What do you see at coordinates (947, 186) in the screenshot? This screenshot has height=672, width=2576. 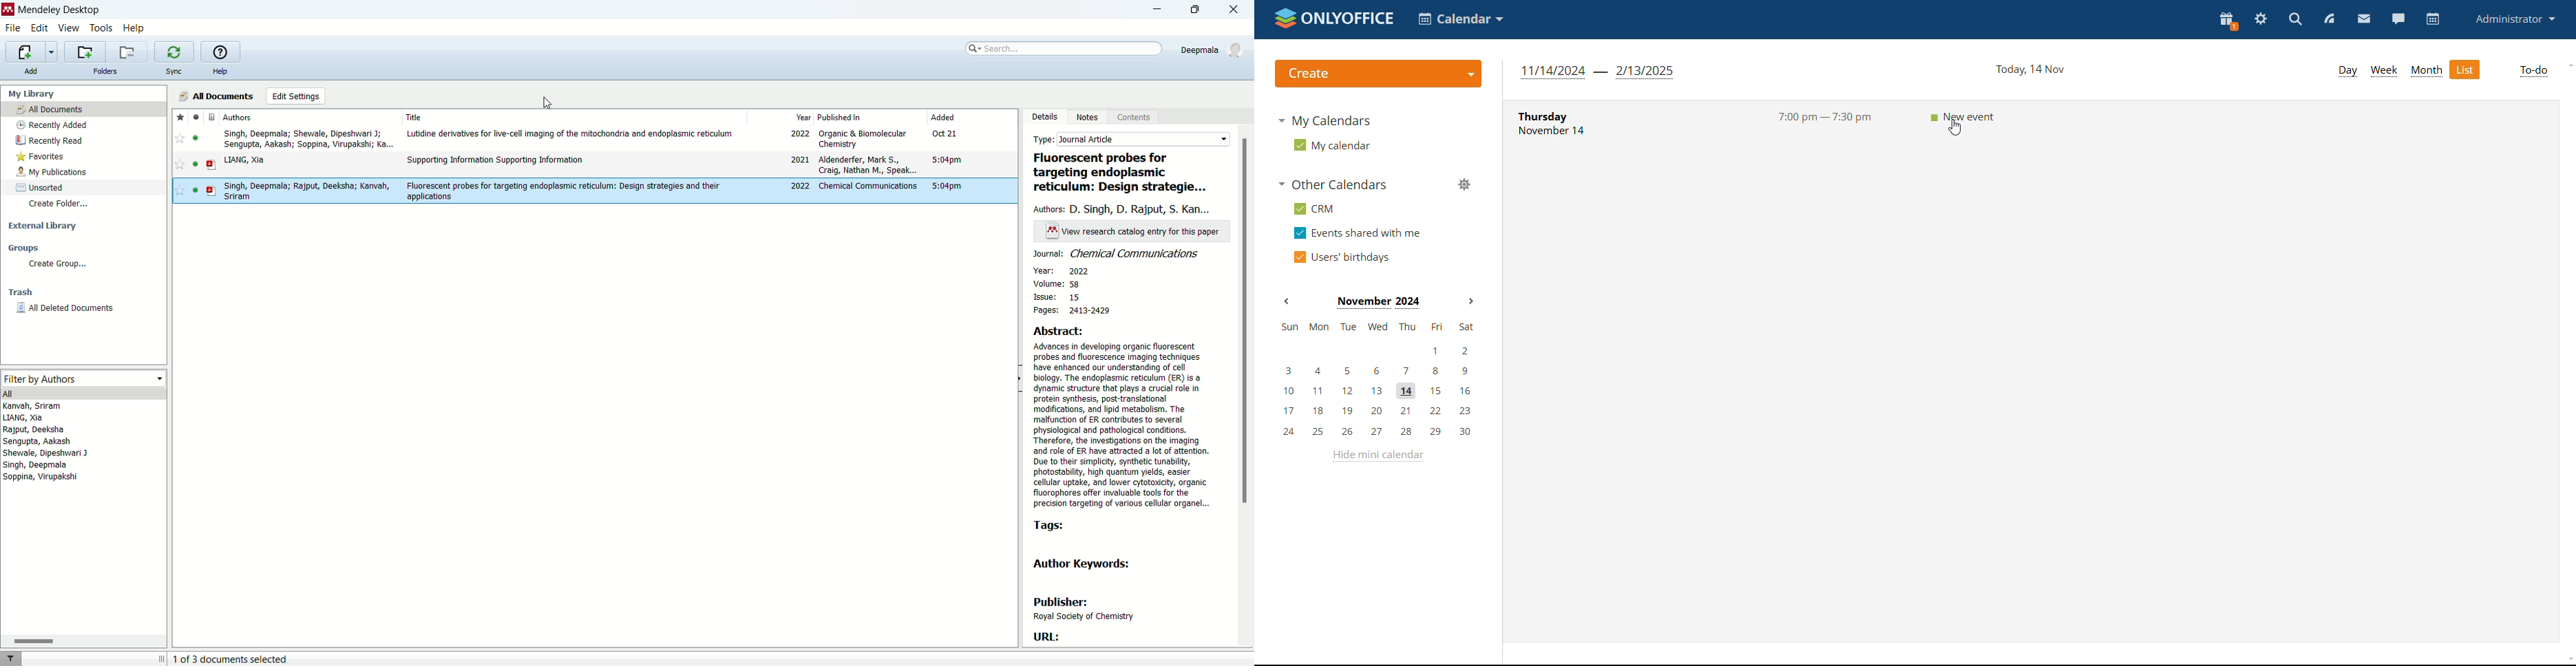 I see `5:04pm` at bounding box center [947, 186].